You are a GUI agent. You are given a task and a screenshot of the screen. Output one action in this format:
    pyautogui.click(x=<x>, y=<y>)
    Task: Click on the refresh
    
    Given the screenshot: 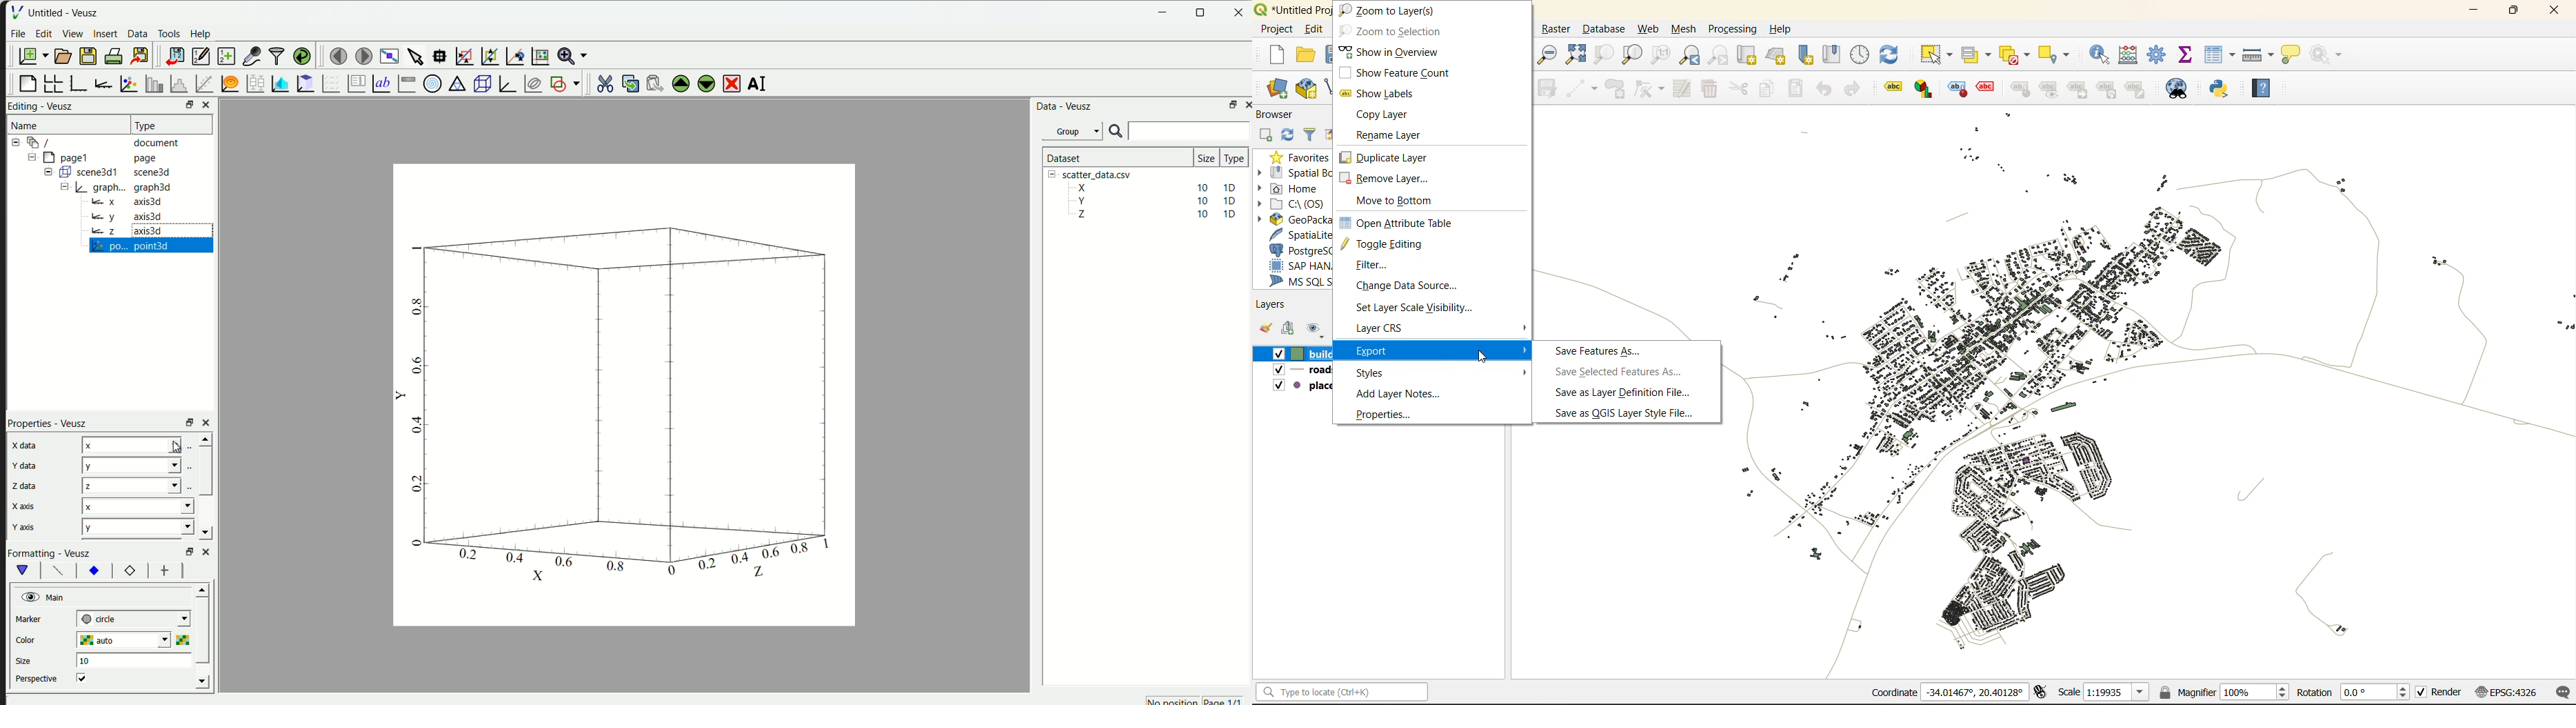 What is the action you would take?
    pyautogui.click(x=1290, y=135)
    